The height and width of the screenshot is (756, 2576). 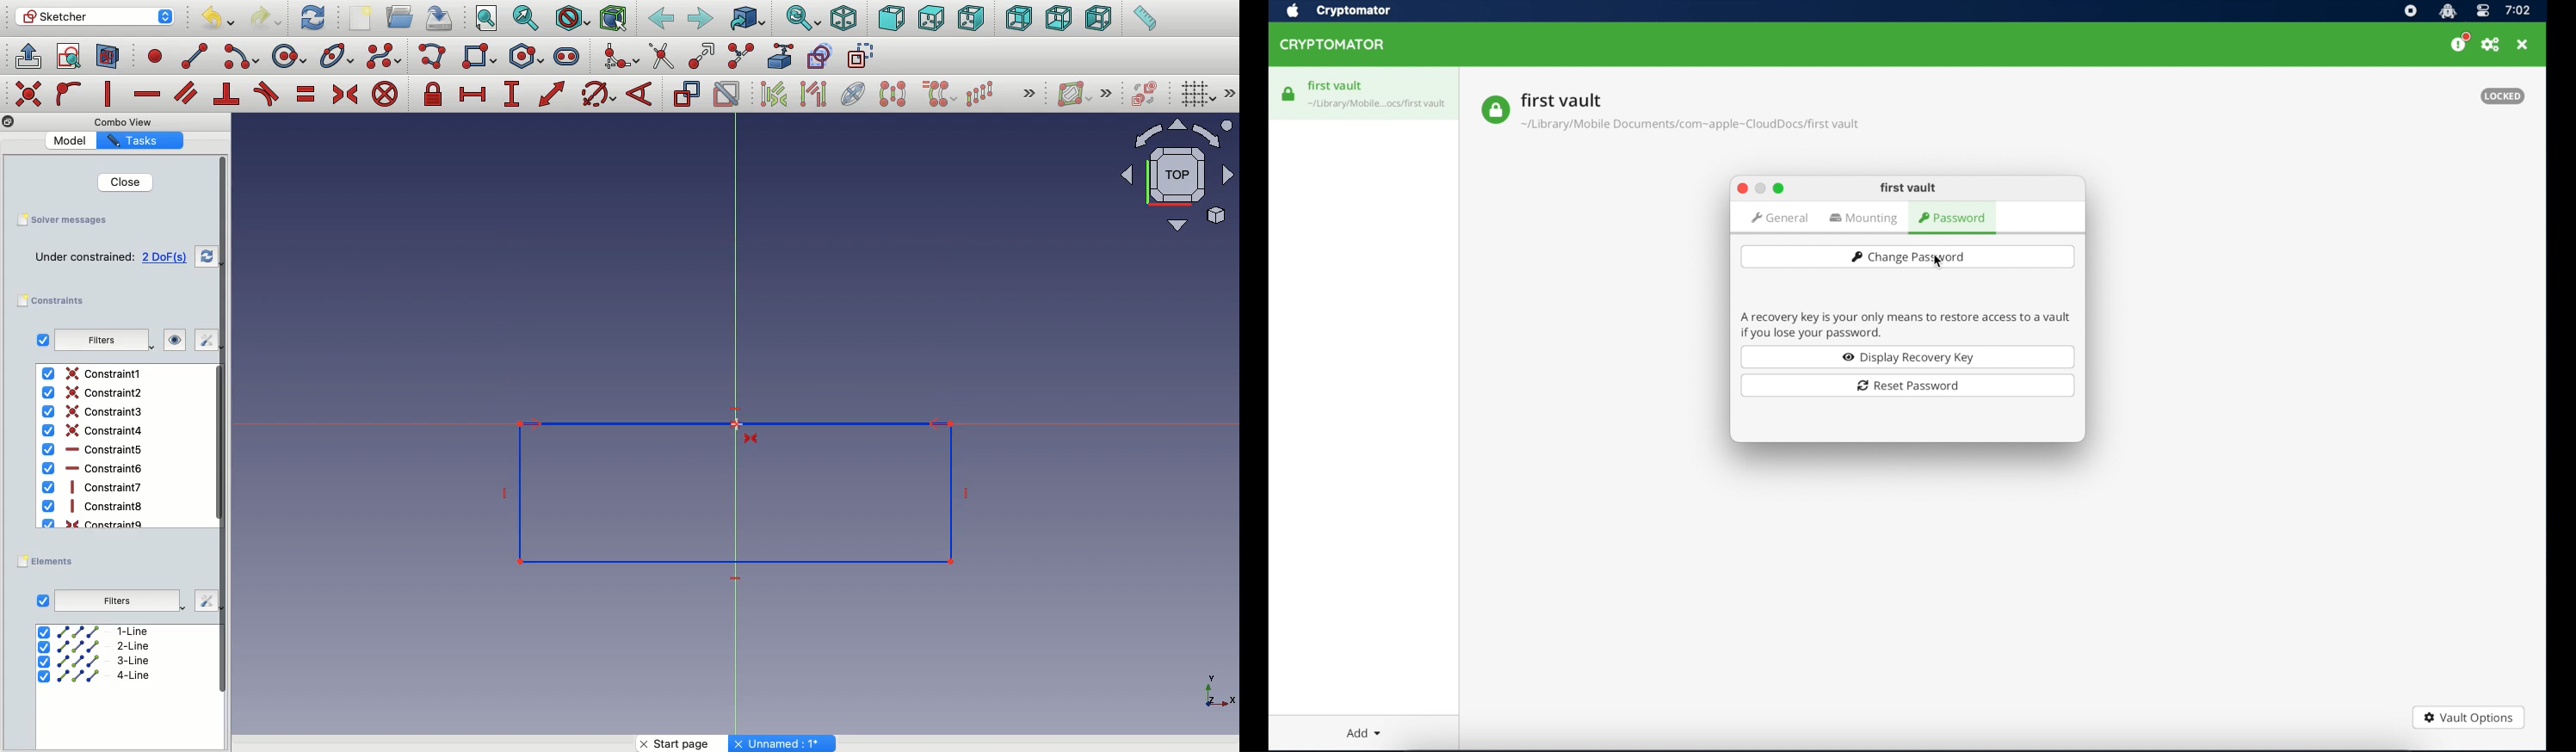 I want to click on constrain point onto object, so click(x=69, y=93).